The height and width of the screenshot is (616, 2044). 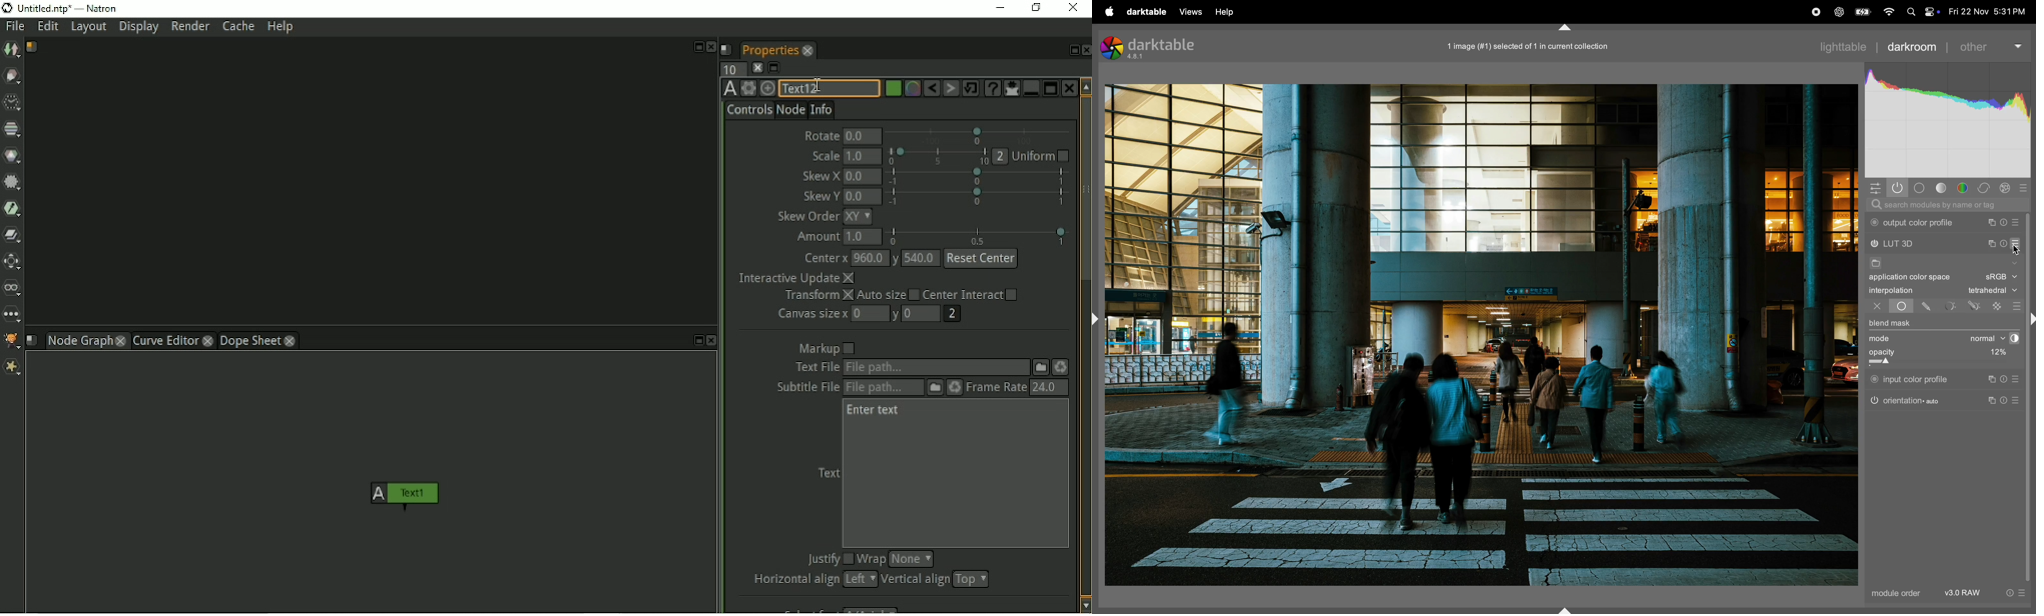 I want to click on instance, so click(x=1991, y=379).